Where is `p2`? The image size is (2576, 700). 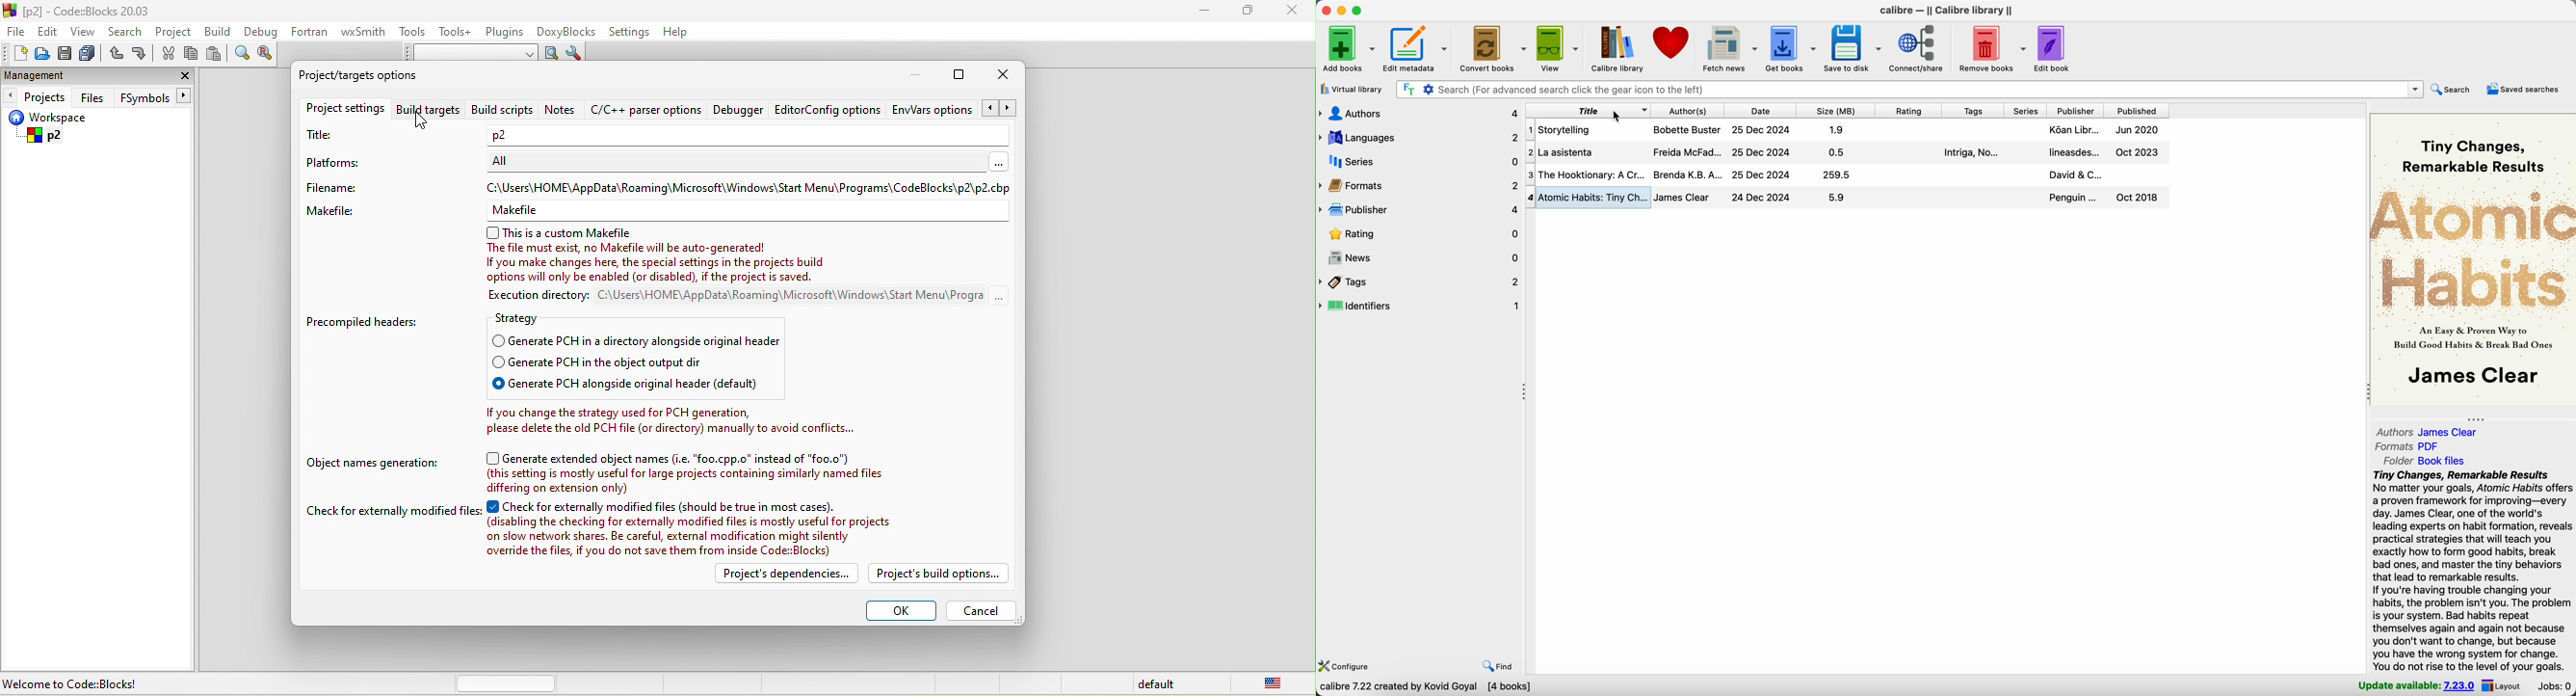
p2 is located at coordinates (503, 134).